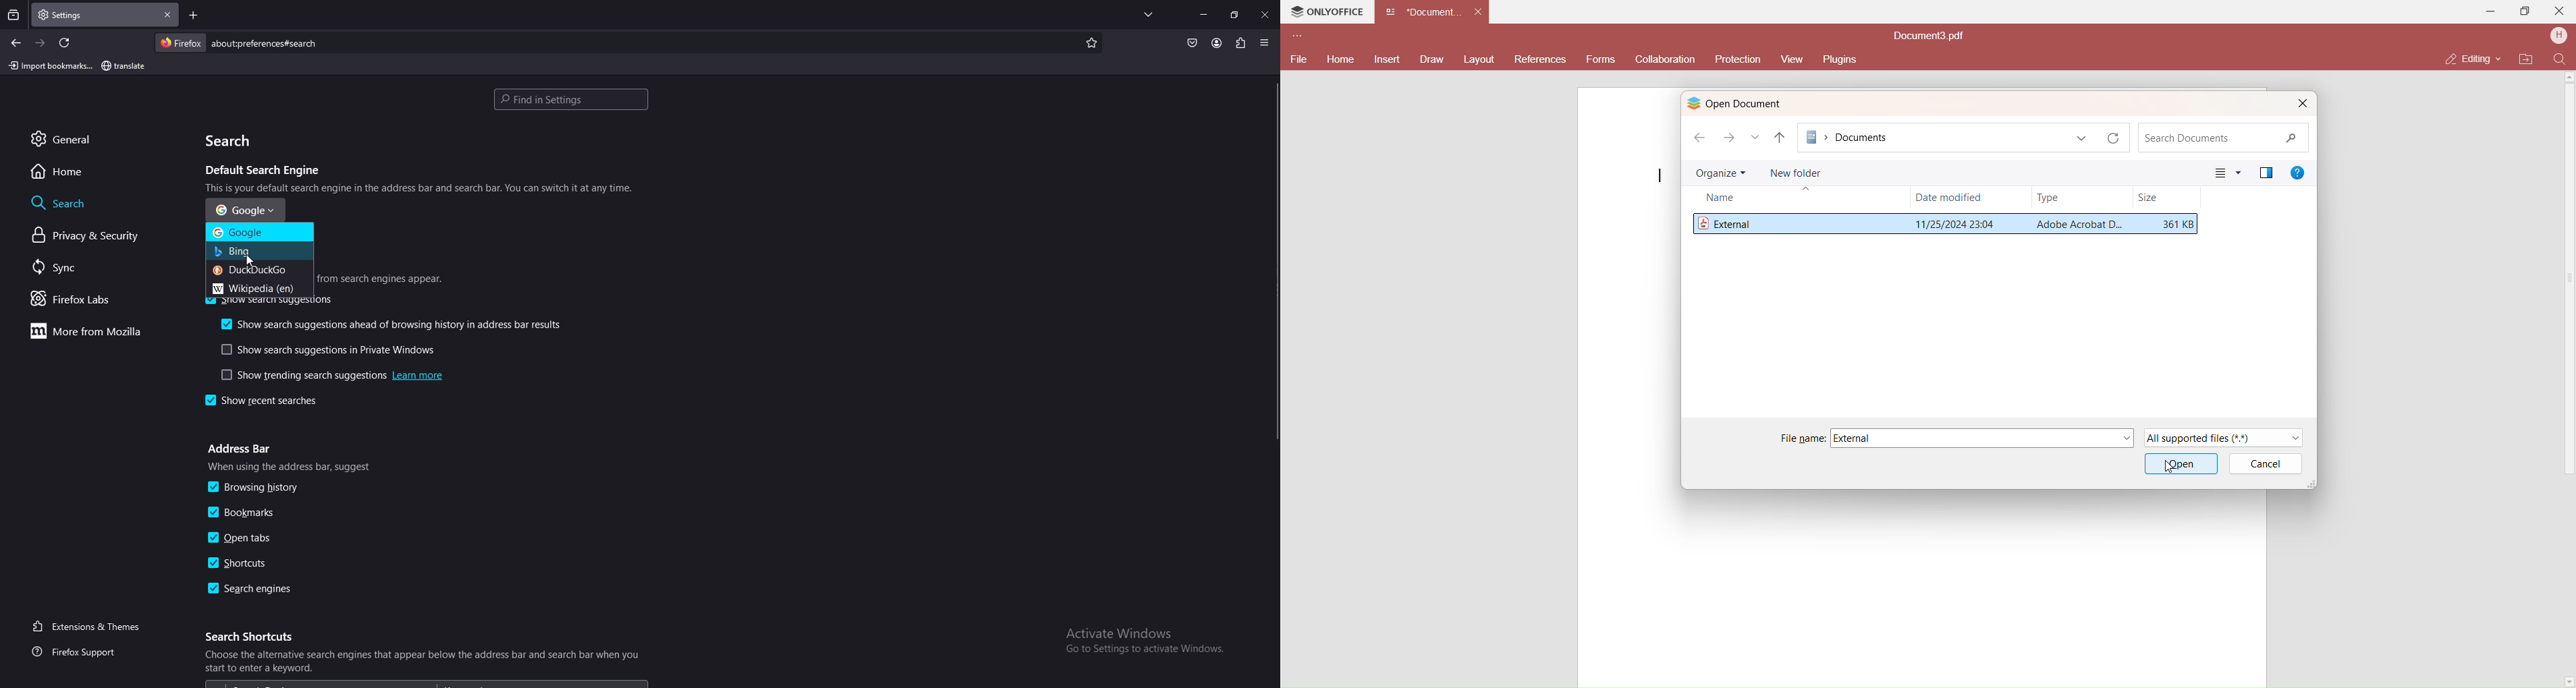 The height and width of the screenshot is (700, 2576). Describe the element at coordinates (2168, 468) in the screenshot. I see `Cursor` at that location.